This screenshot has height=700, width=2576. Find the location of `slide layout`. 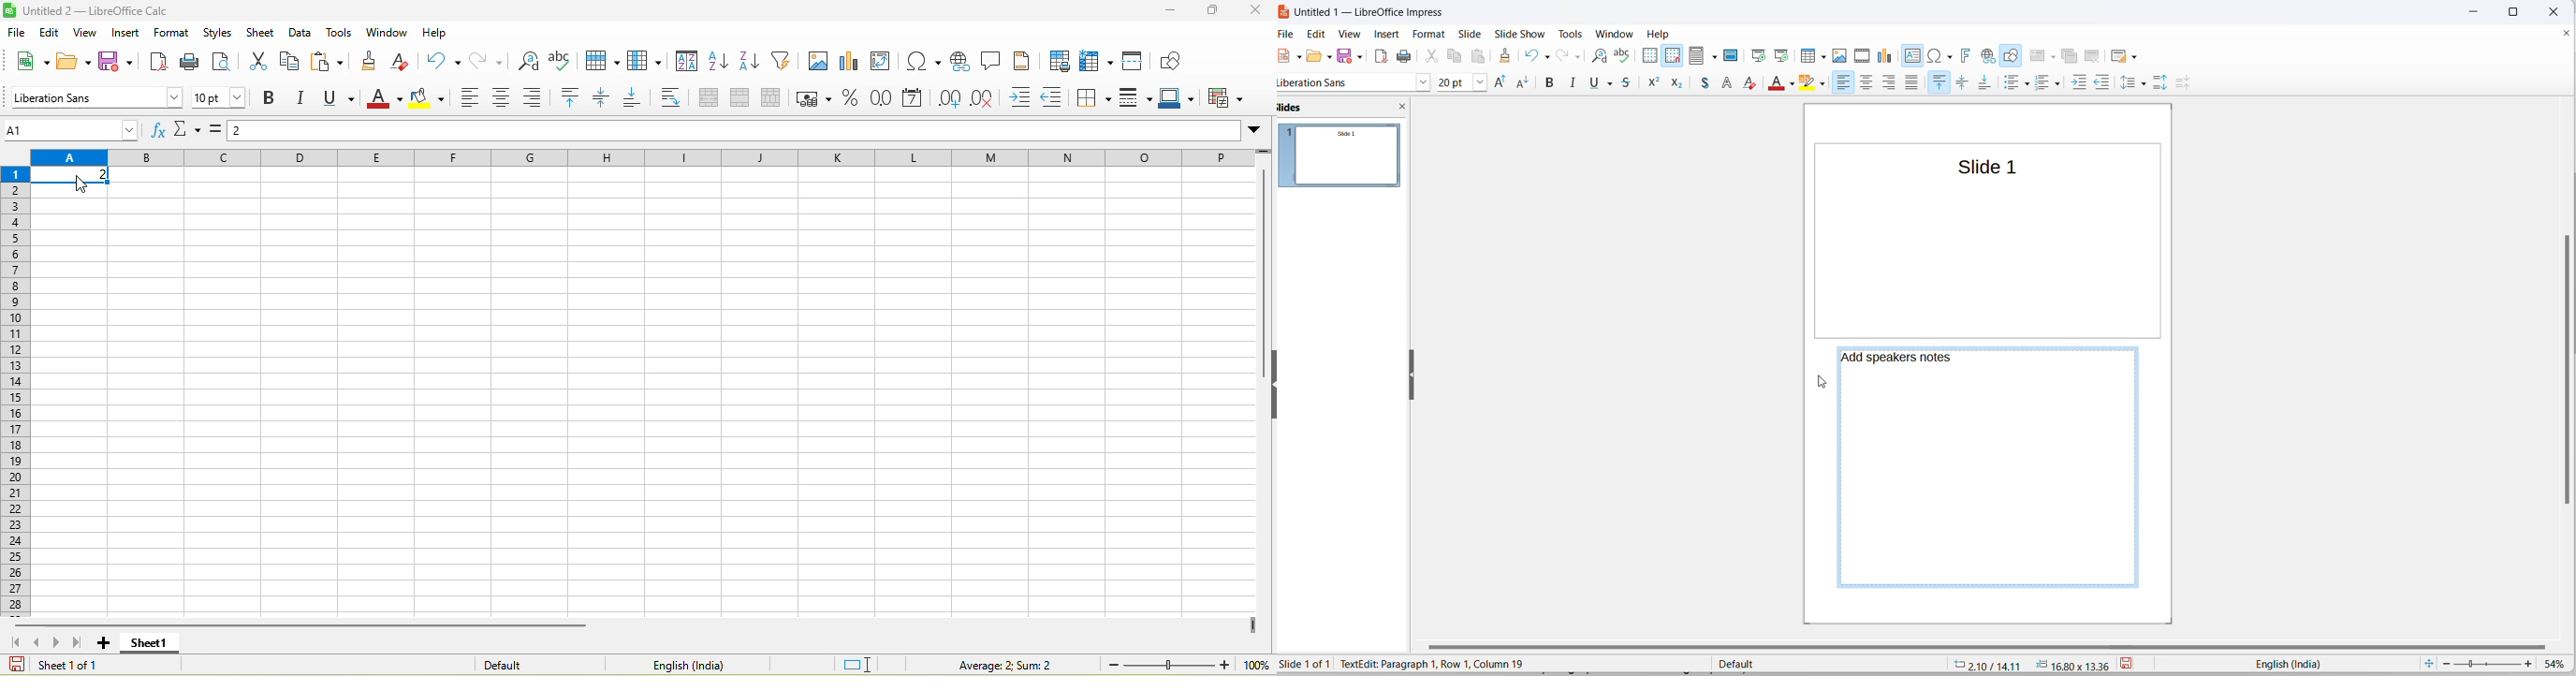

slide layout is located at coordinates (2121, 55).